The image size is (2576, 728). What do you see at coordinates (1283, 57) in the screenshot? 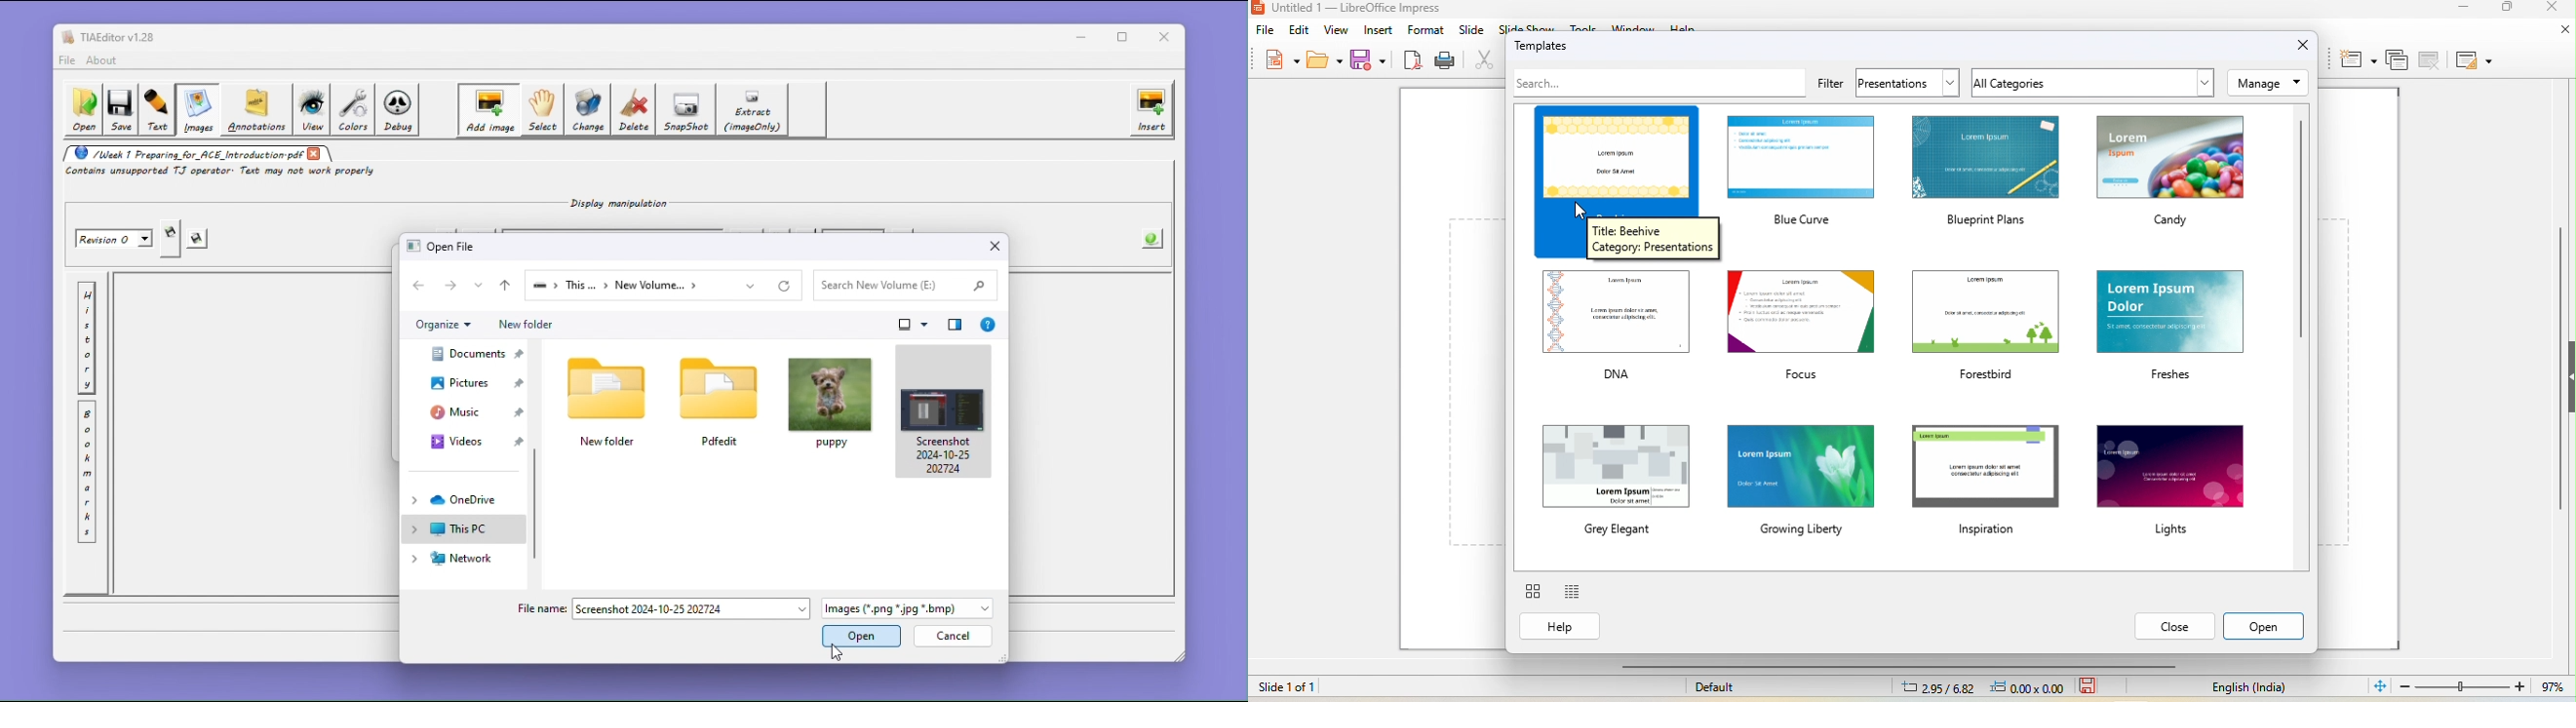
I see `new` at bounding box center [1283, 57].